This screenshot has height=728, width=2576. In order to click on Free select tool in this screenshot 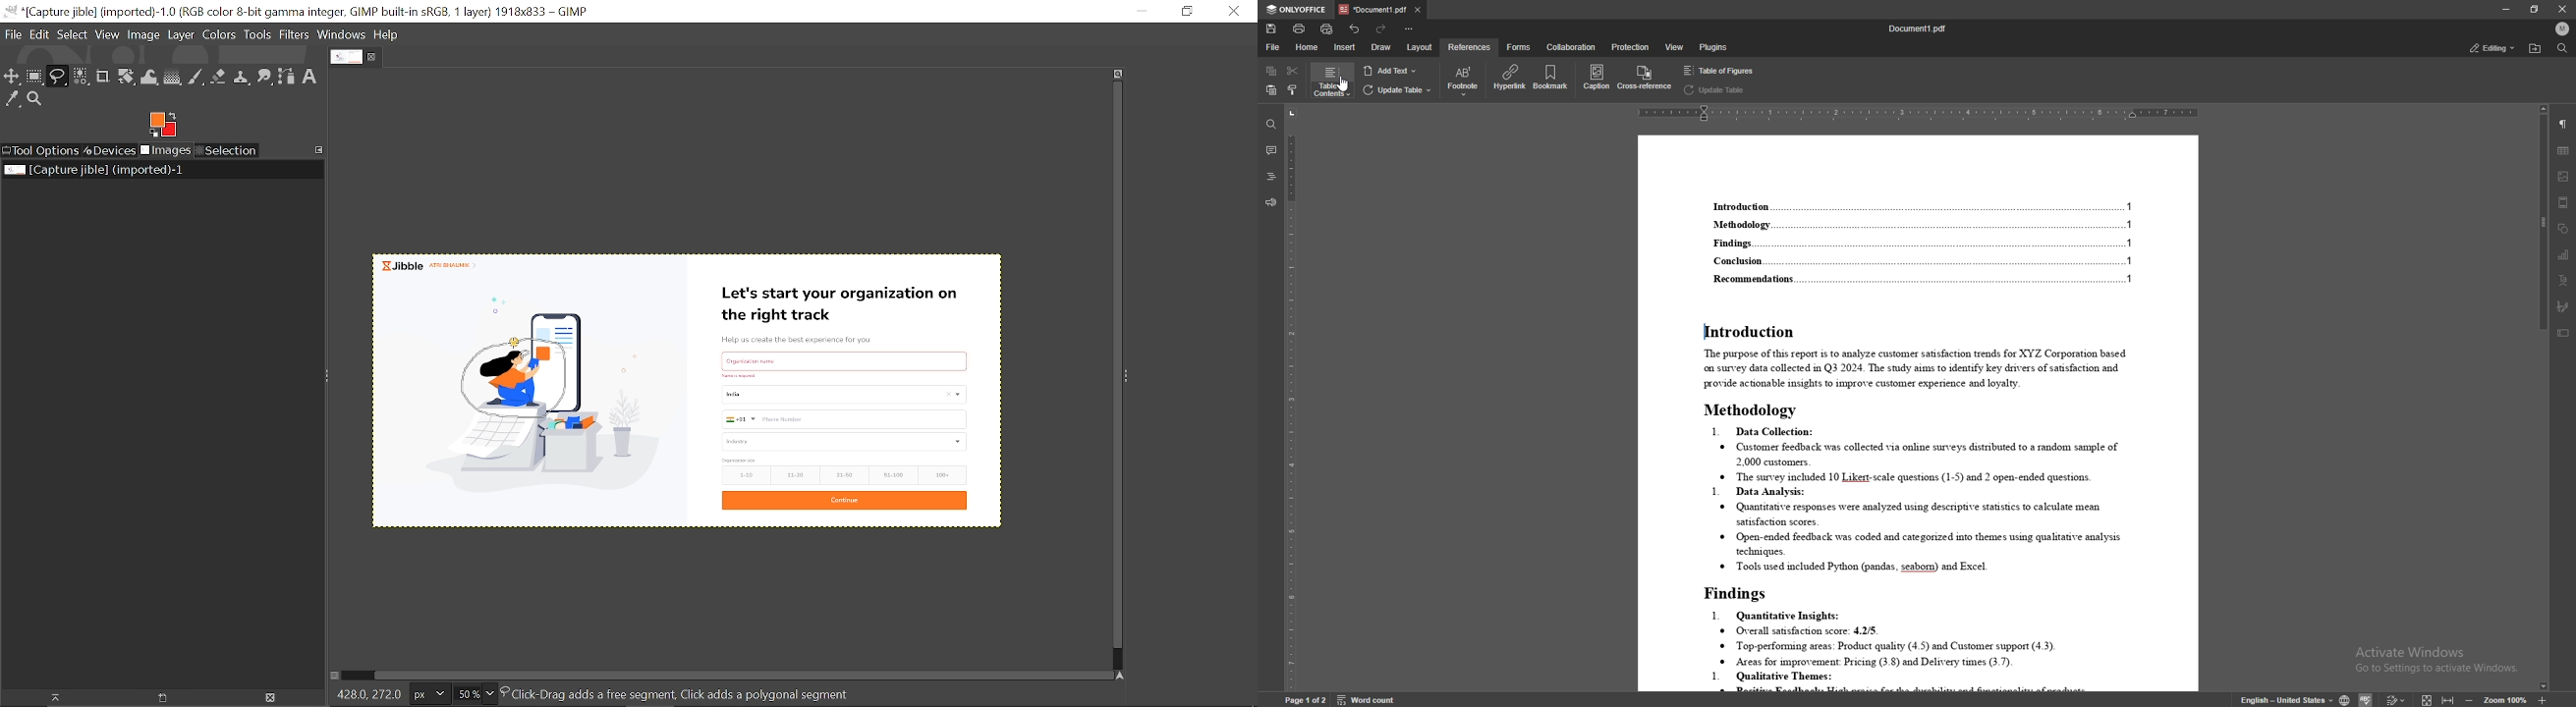, I will do `click(57, 77)`.